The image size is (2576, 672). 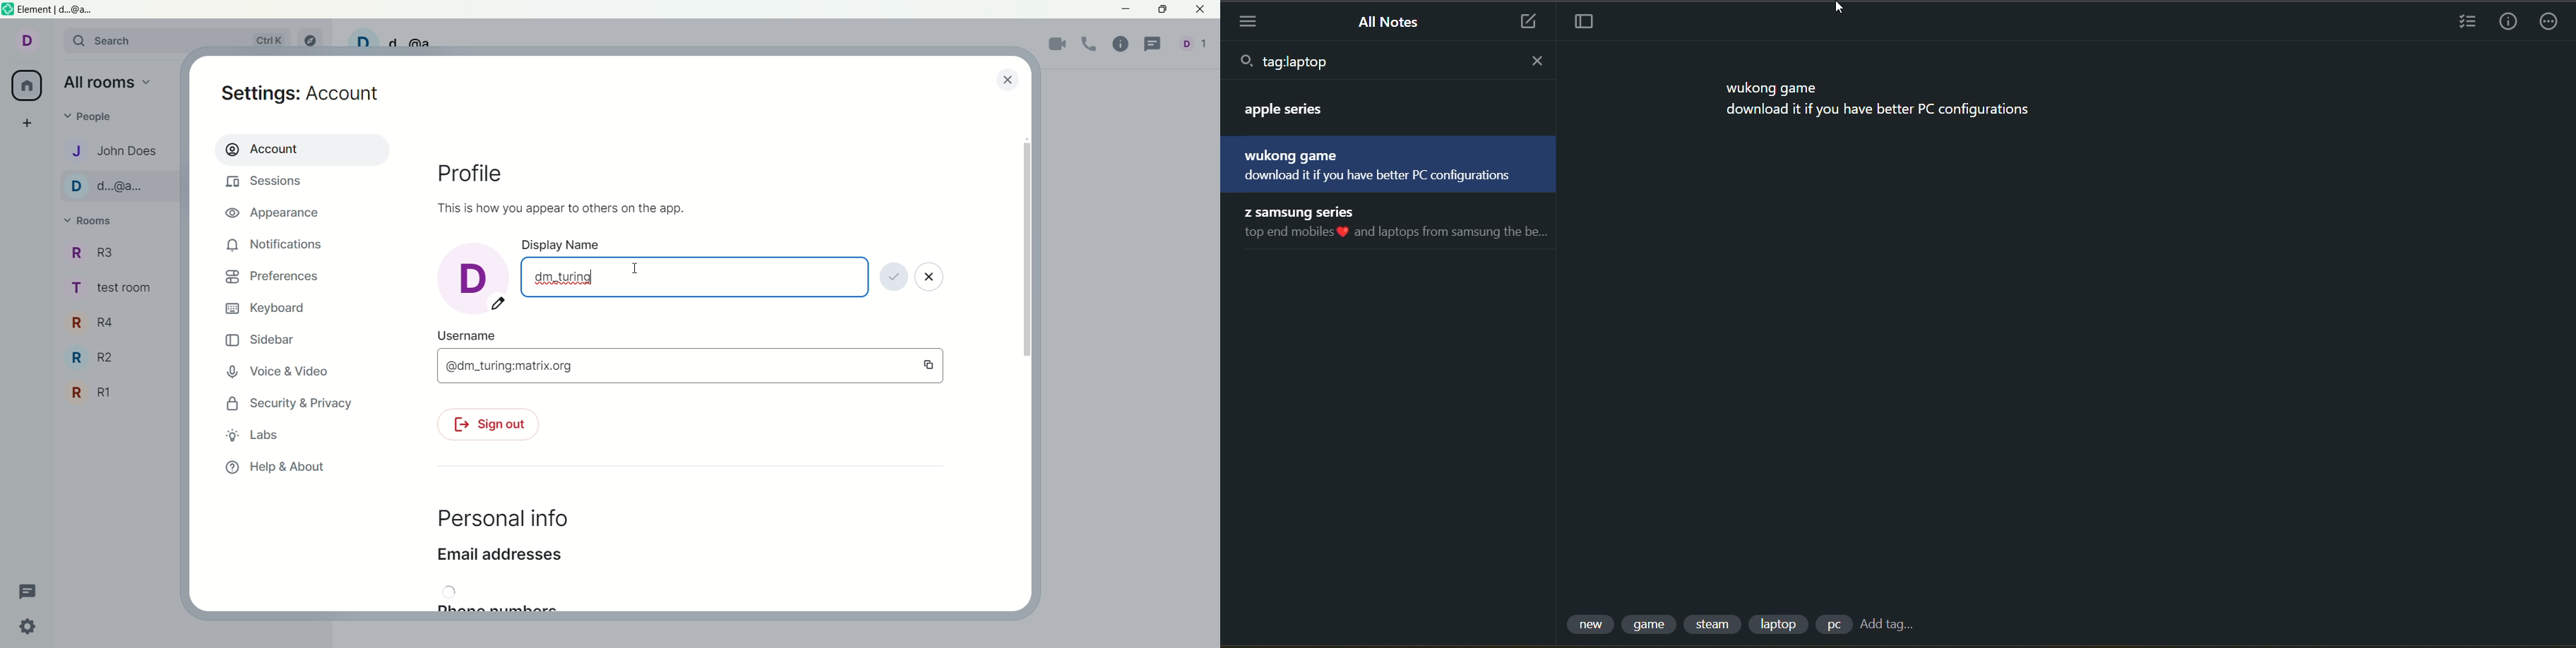 What do you see at coordinates (34, 43) in the screenshot?
I see `account` at bounding box center [34, 43].